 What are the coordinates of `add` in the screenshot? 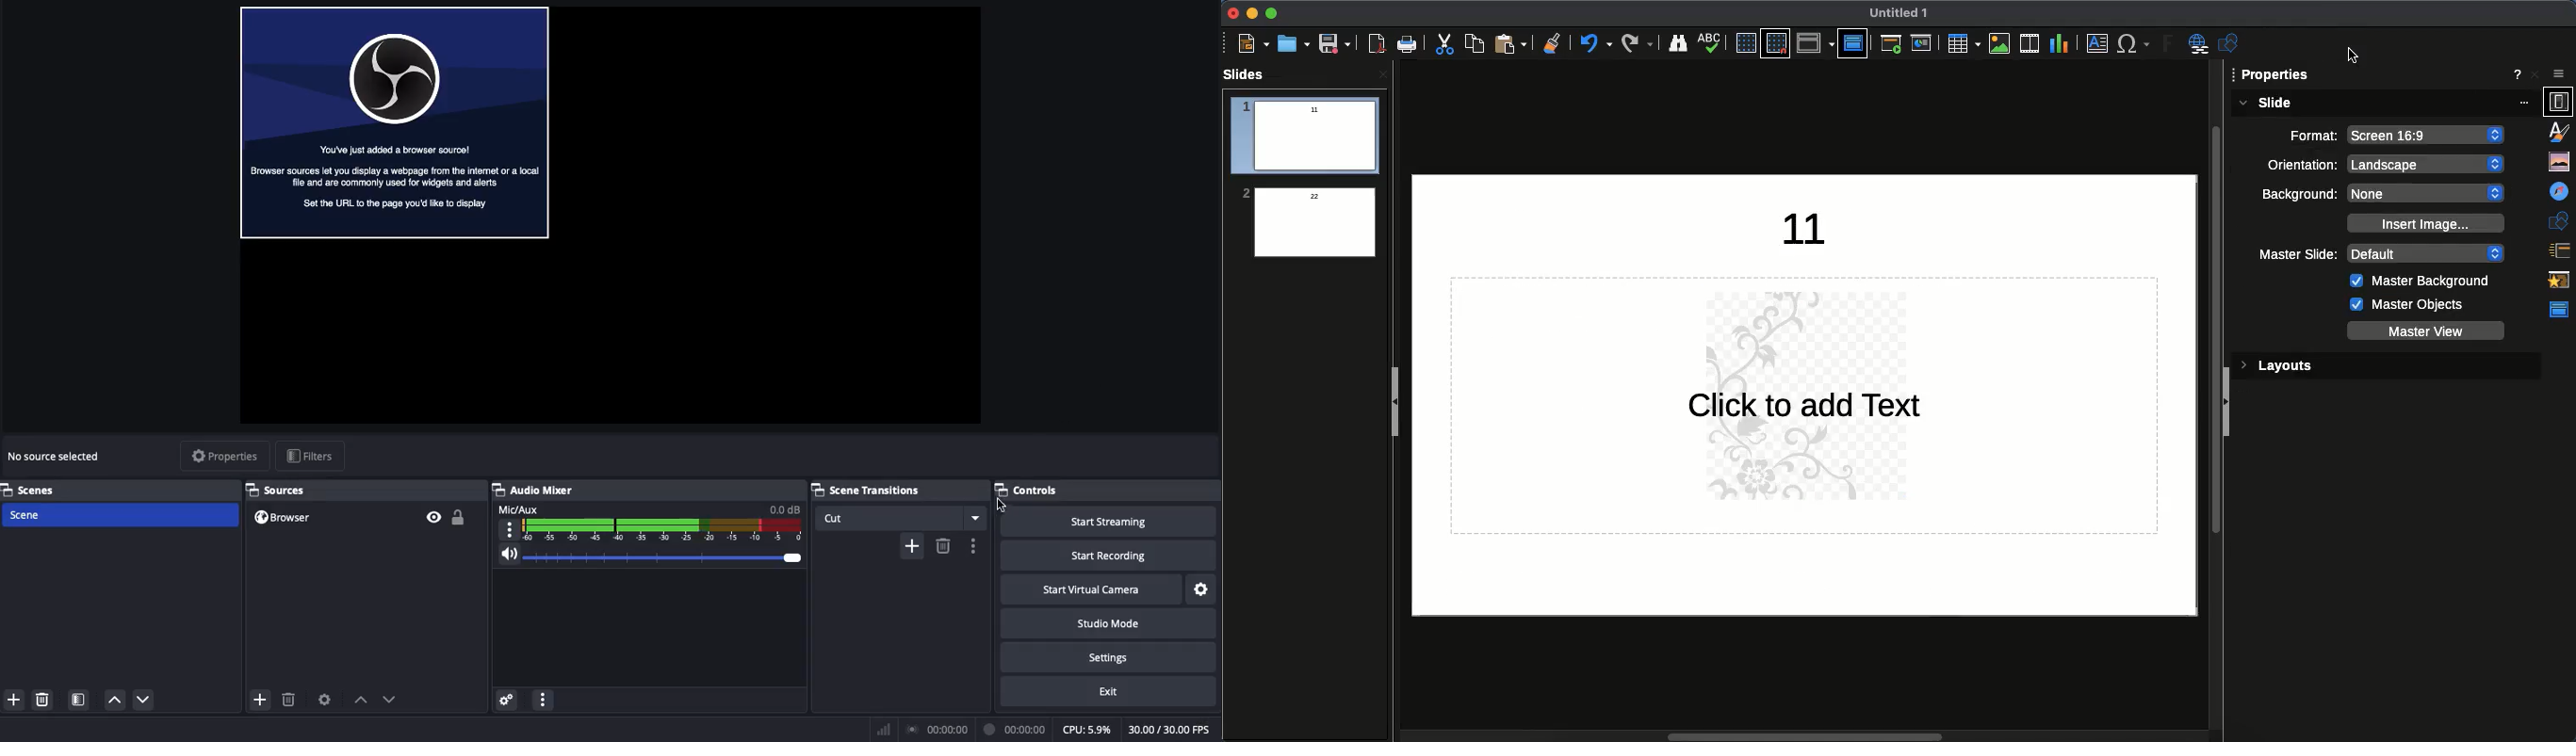 It's located at (910, 547).